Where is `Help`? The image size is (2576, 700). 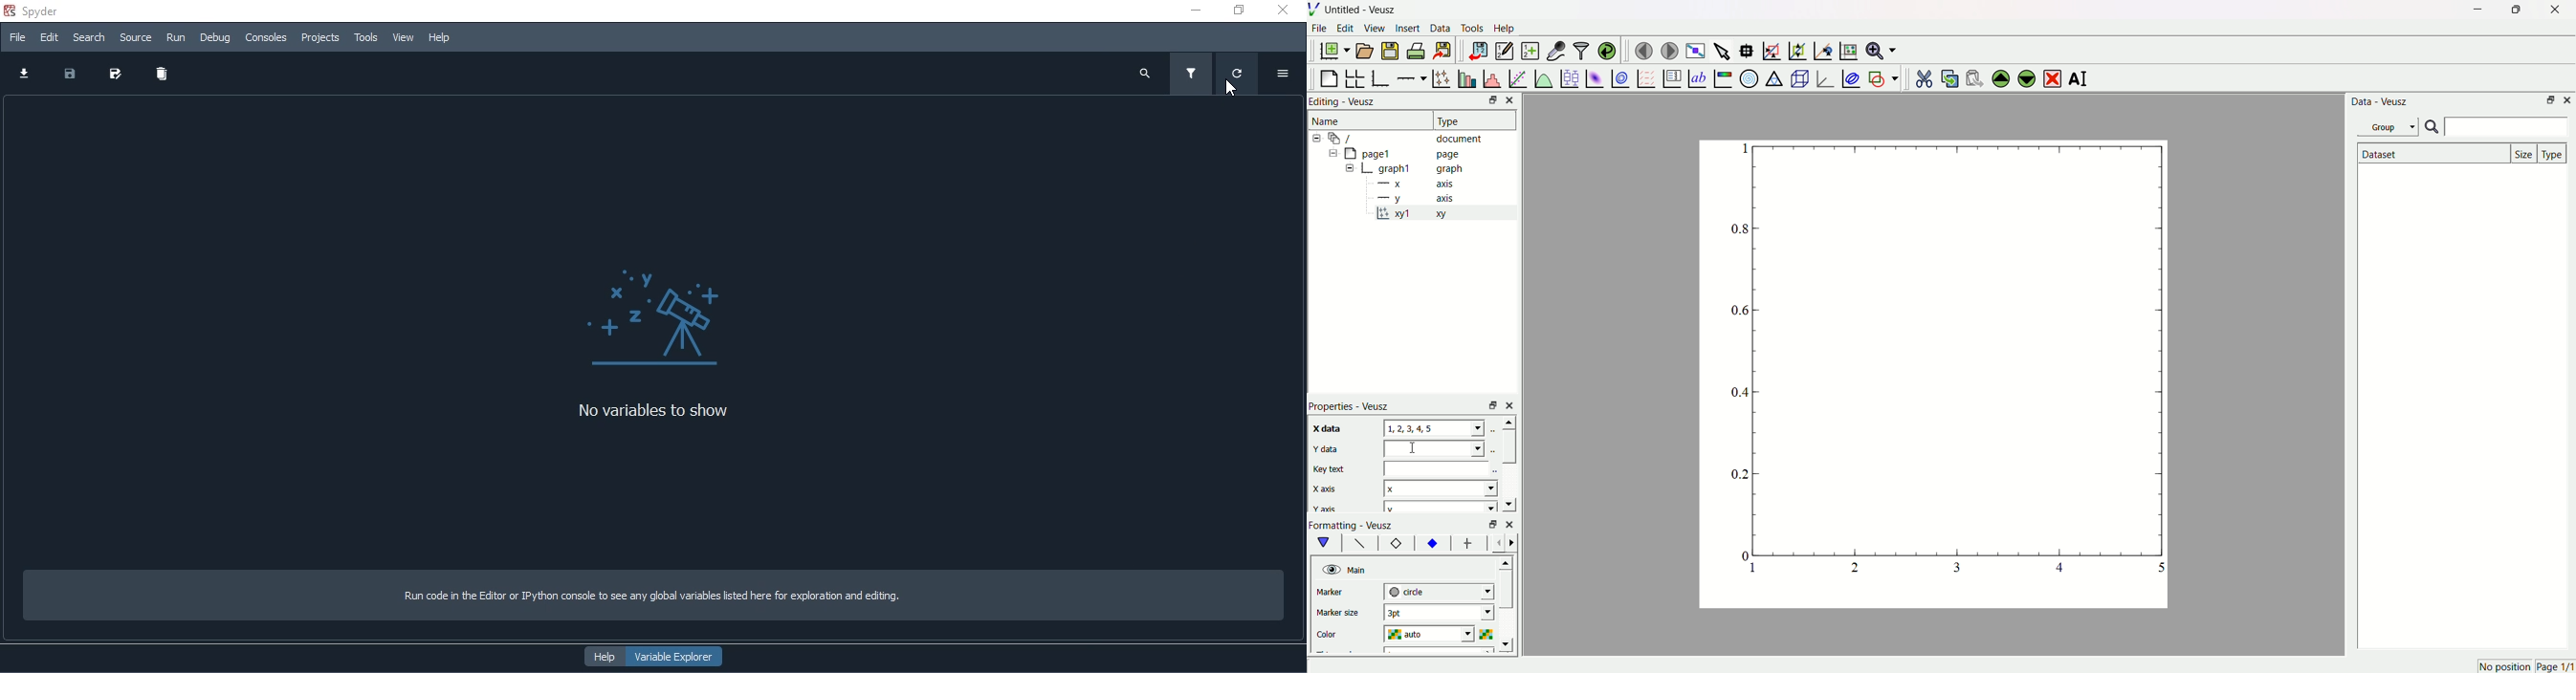
Help is located at coordinates (439, 38).